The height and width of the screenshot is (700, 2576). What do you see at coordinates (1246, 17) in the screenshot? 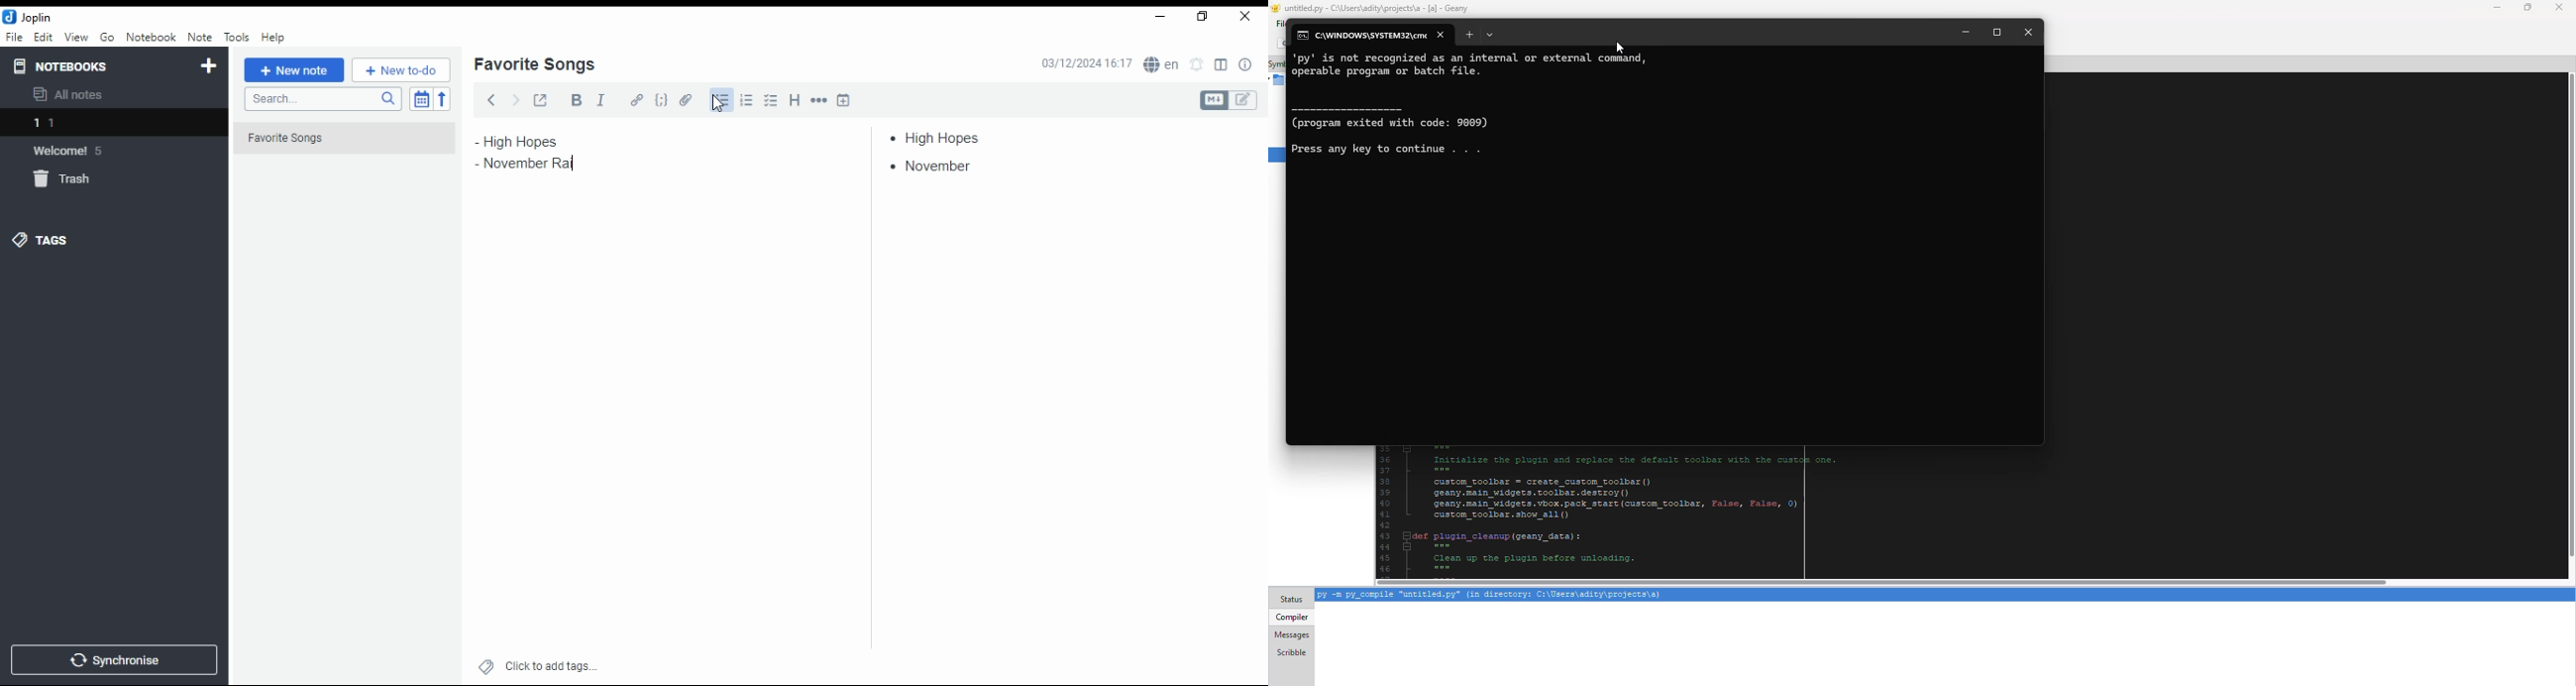
I see `close window` at bounding box center [1246, 17].